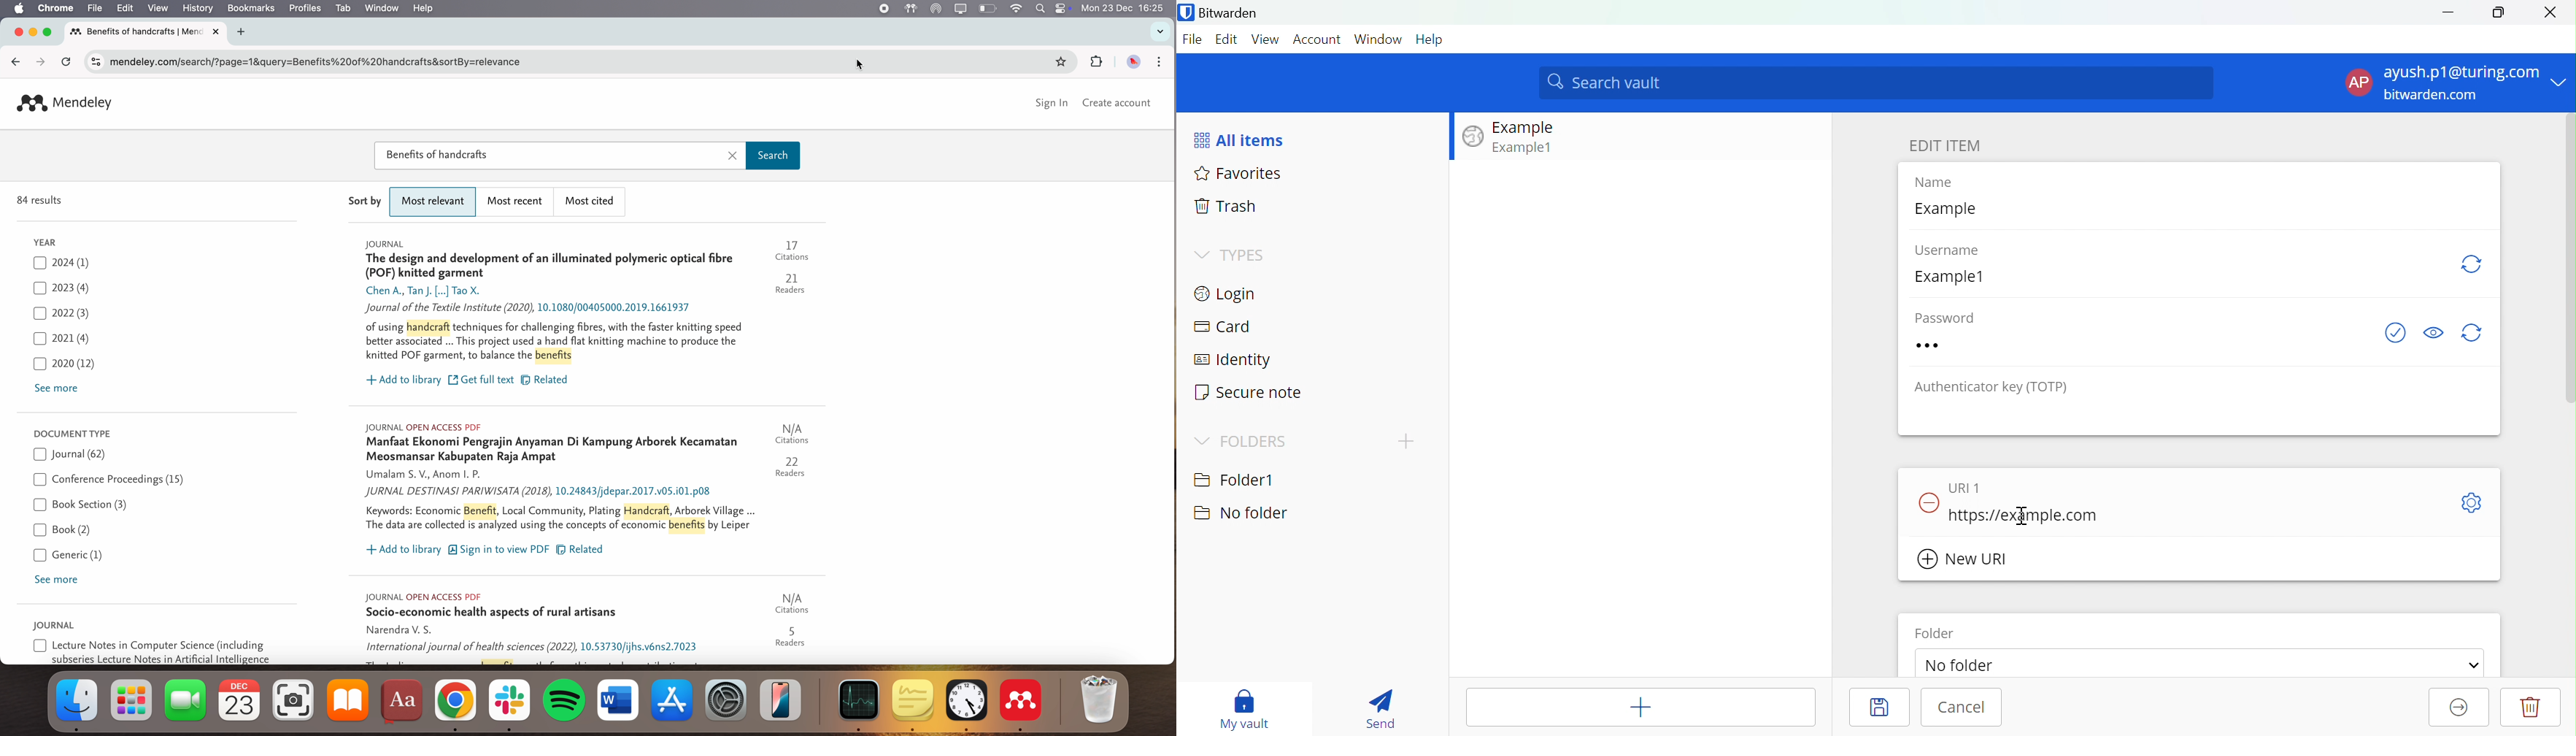  I want to click on 2021, so click(62, 338).